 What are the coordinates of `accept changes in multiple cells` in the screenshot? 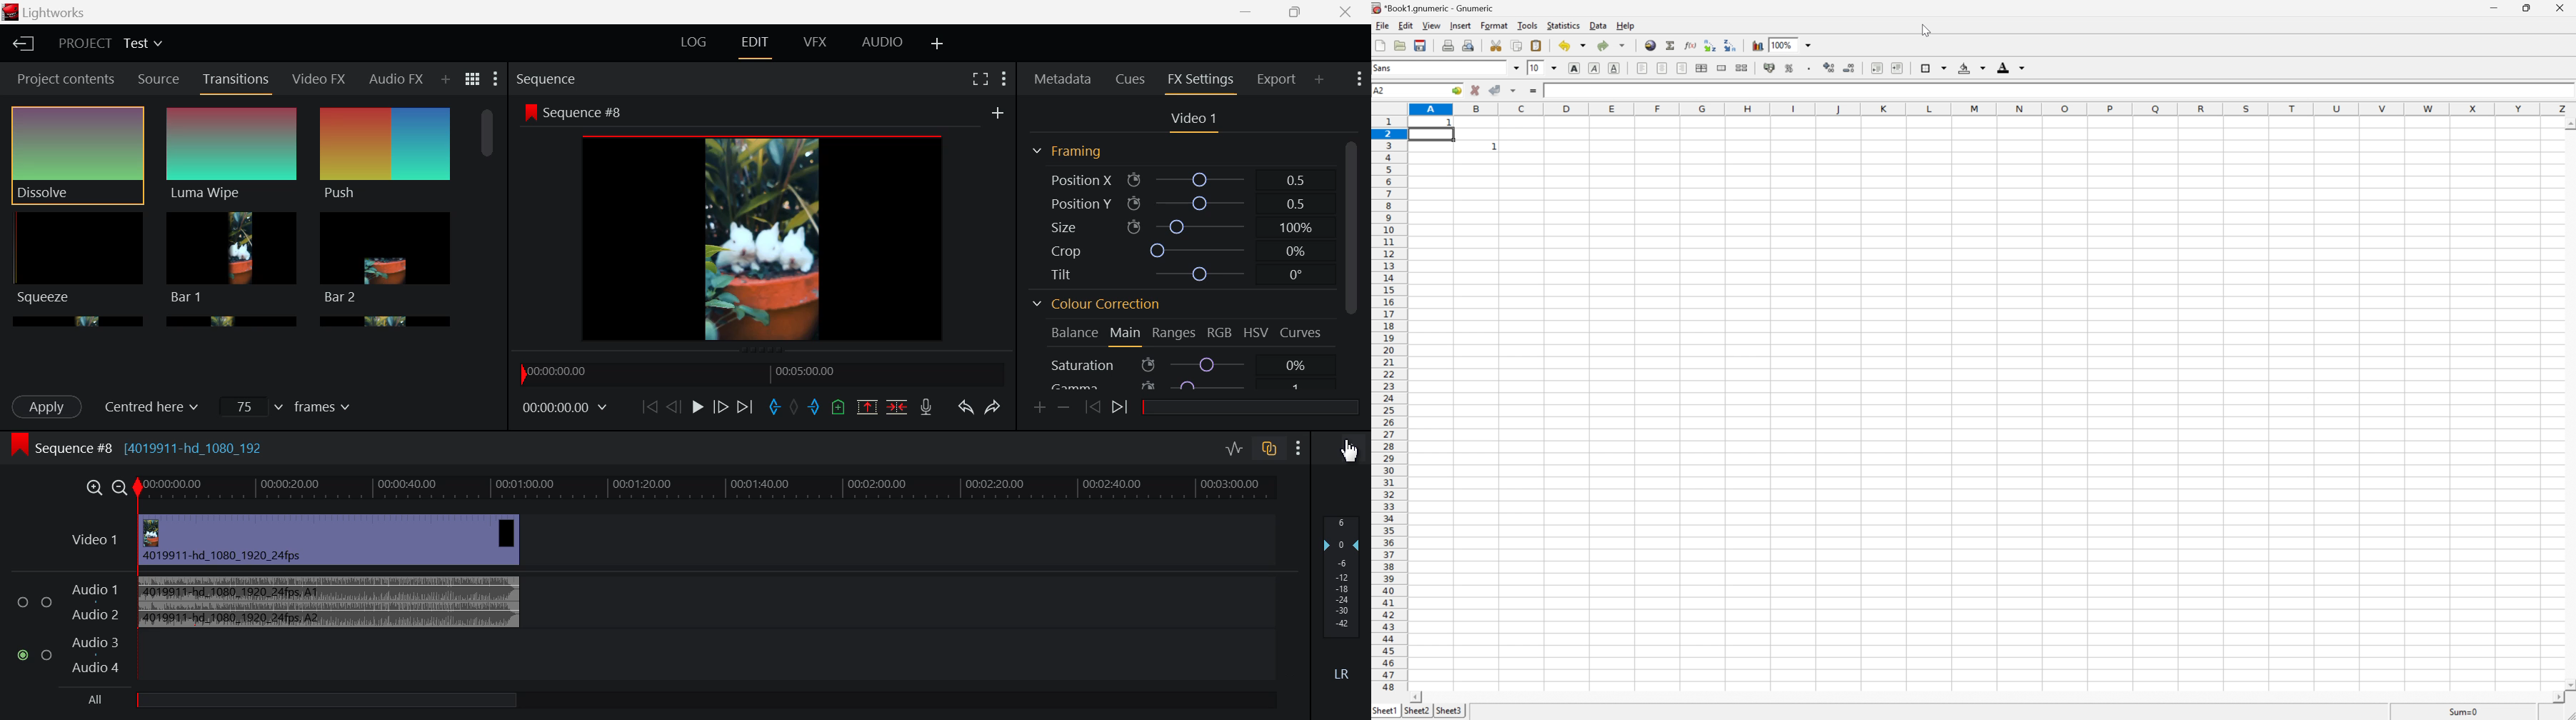 It's located at (1507, 88).